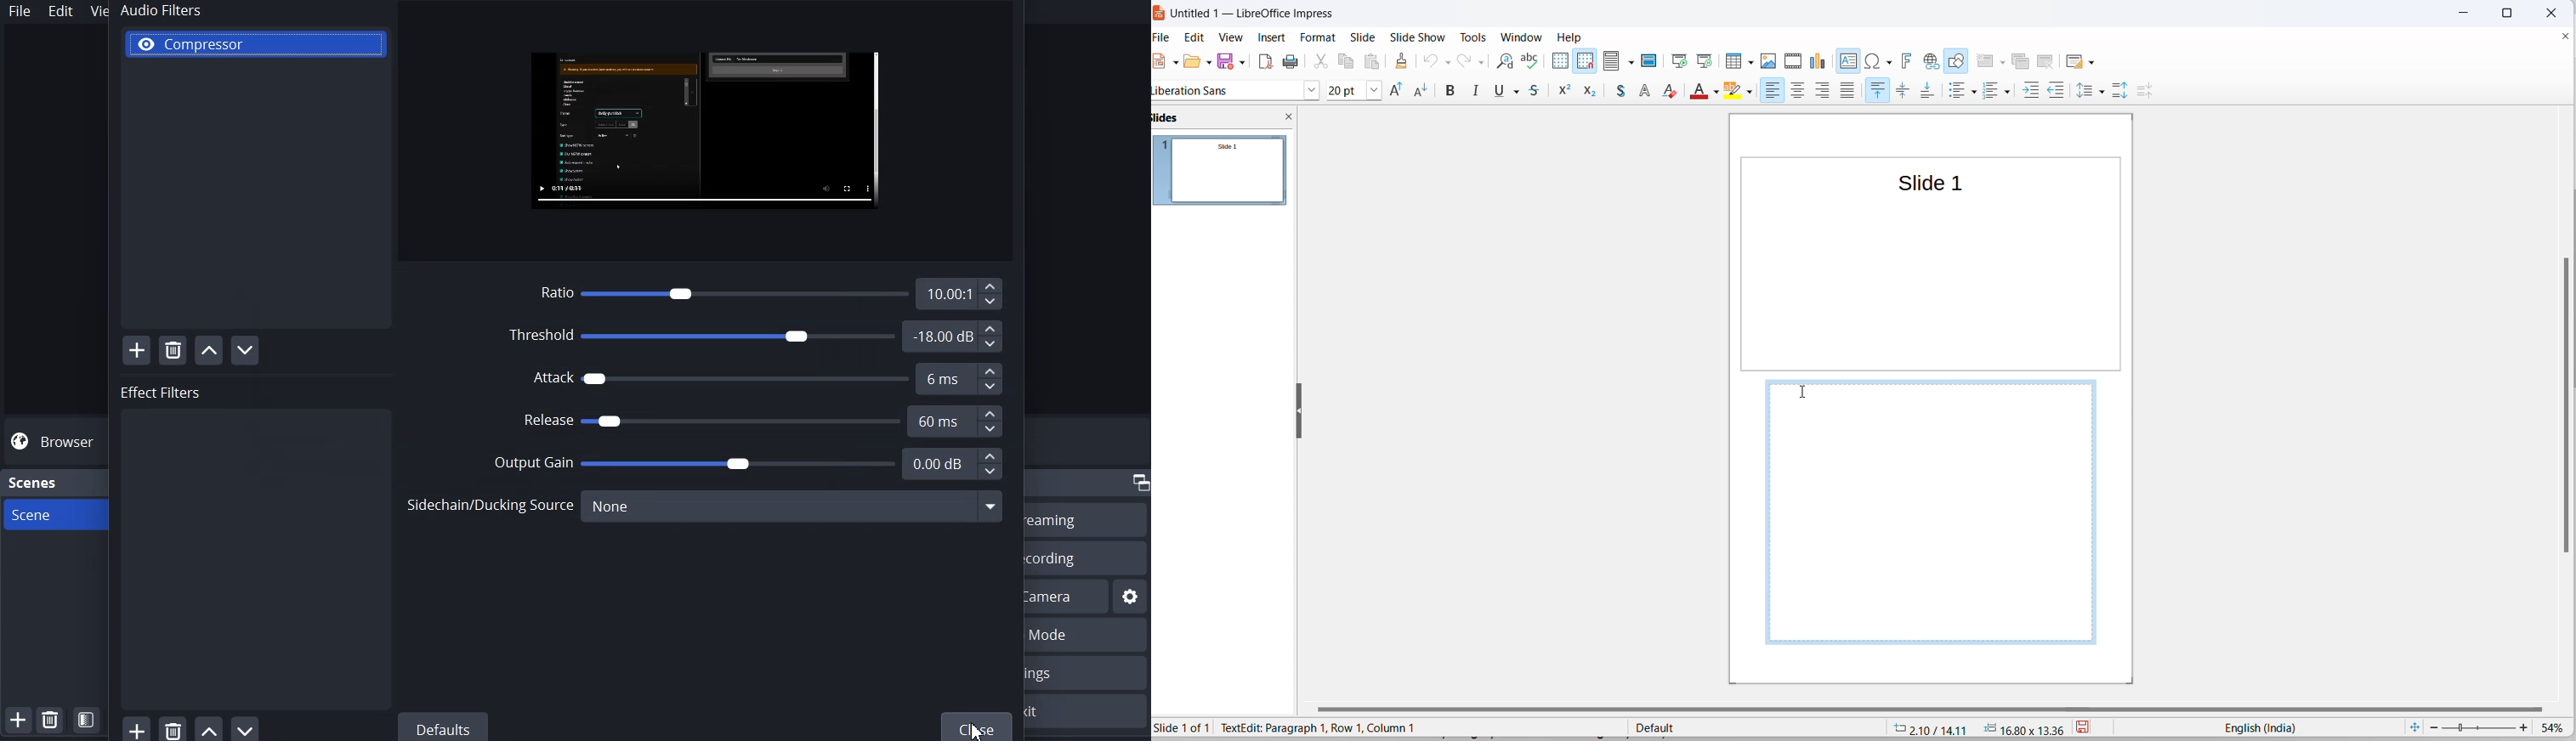 The image size is (2576, 756). I want to click on connectors, so click(1437, 90).